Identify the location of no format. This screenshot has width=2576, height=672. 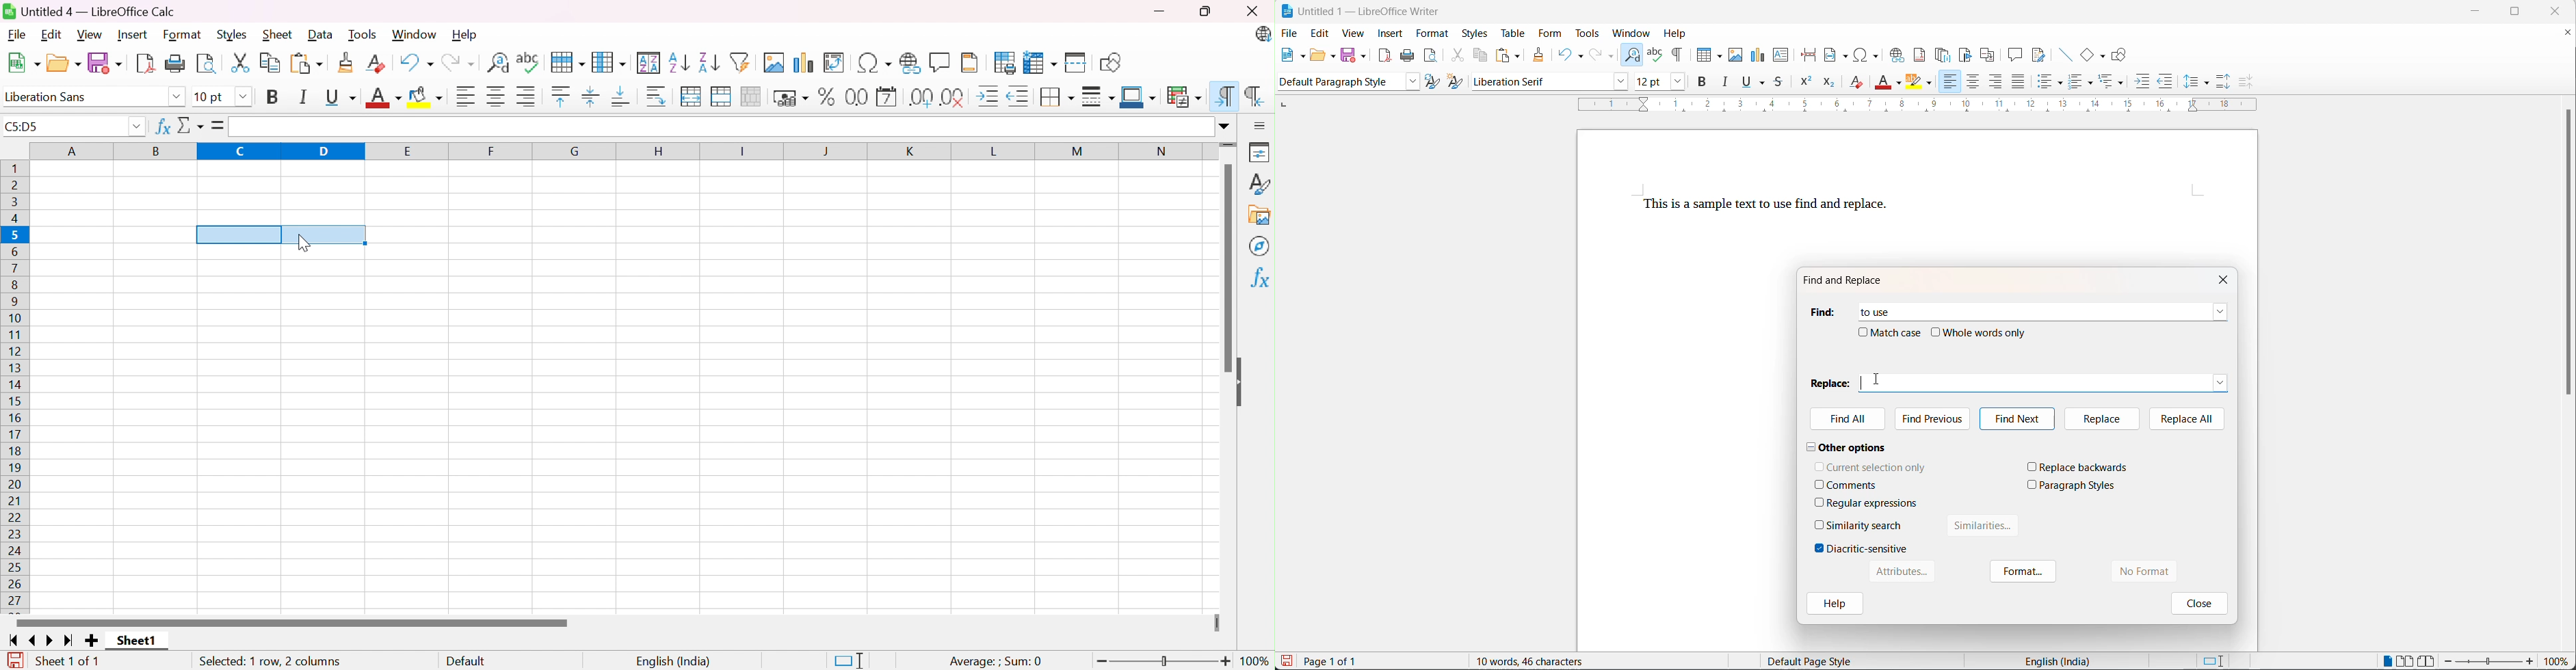
(2159, 572).